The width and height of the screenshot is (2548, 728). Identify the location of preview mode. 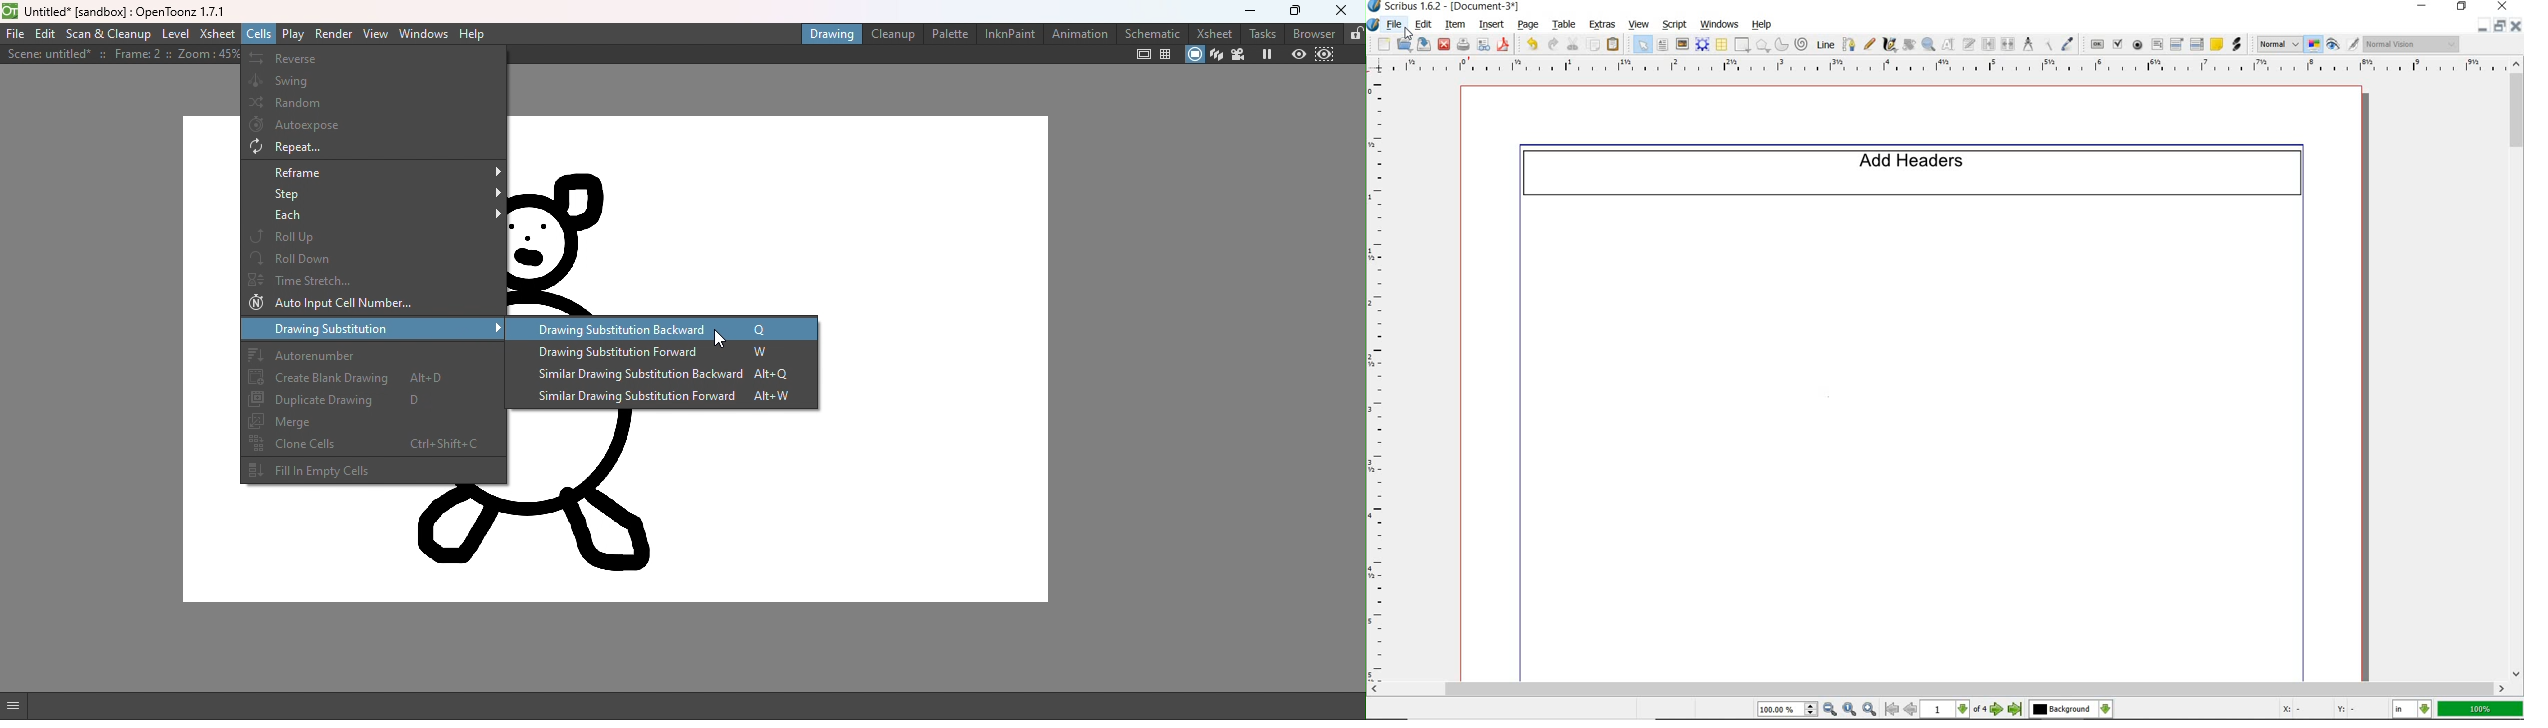
(2343, 43).